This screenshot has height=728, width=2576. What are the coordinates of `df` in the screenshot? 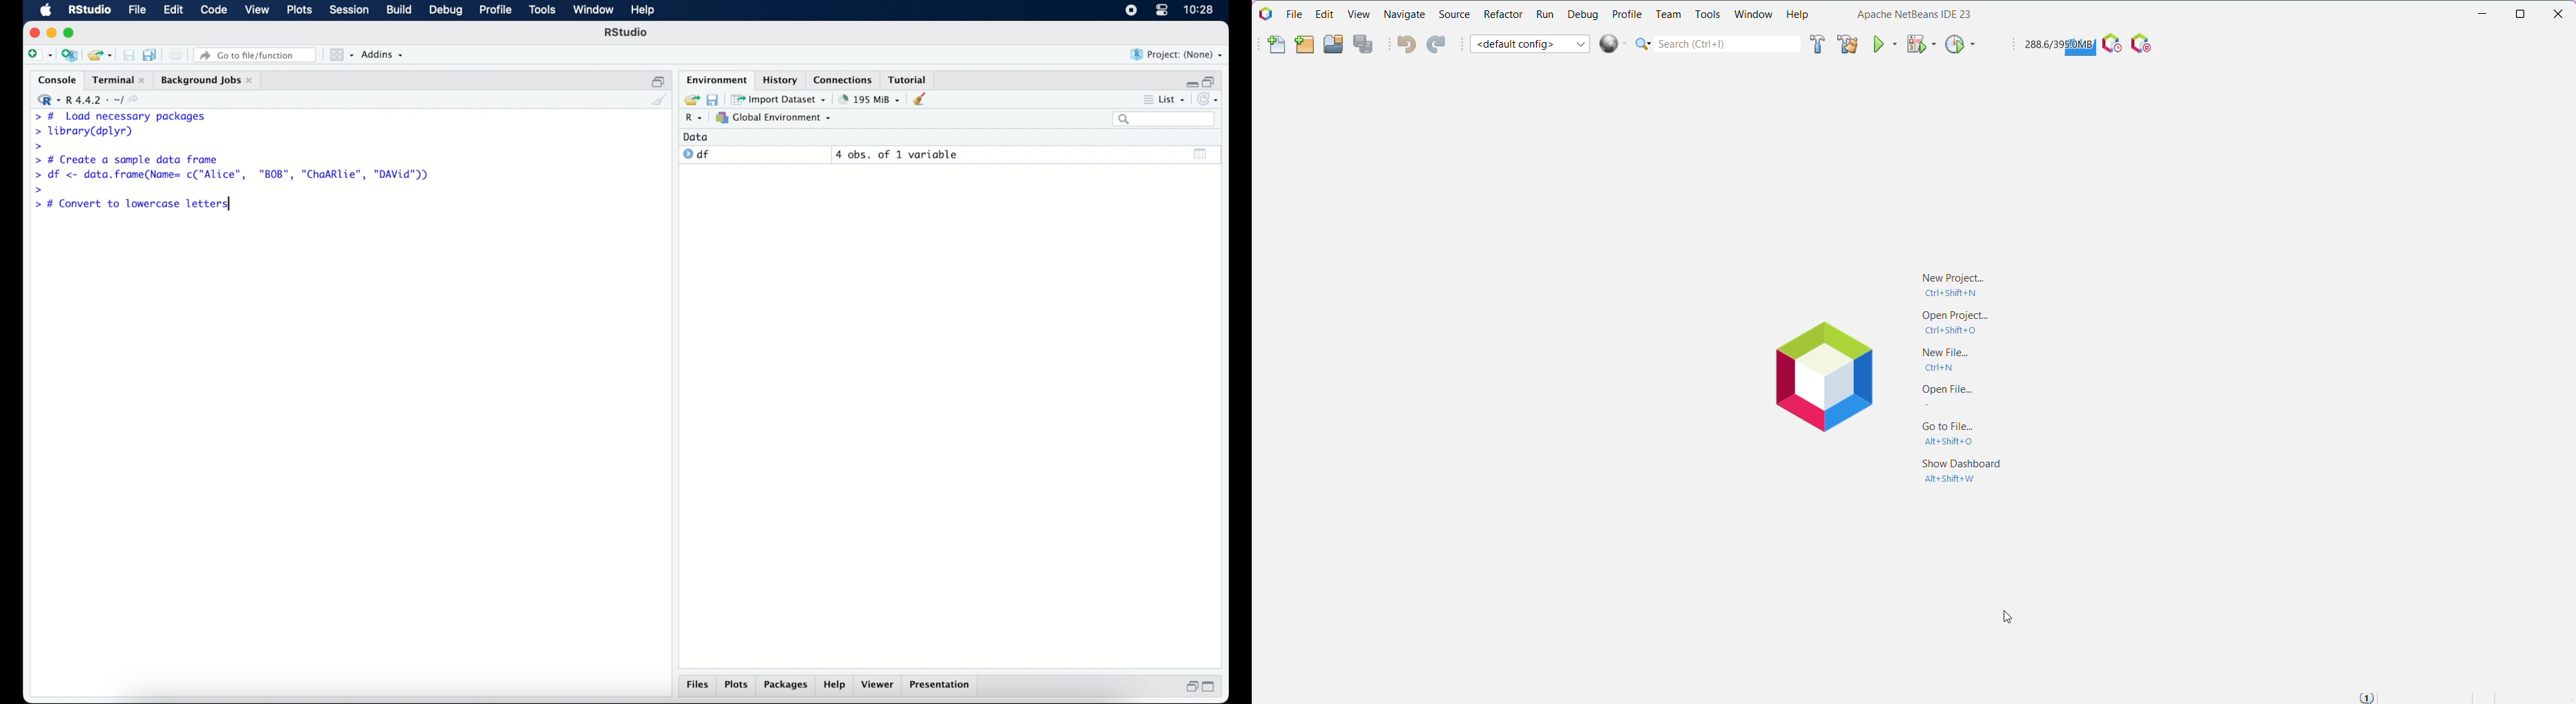 It's located at (696, 154).